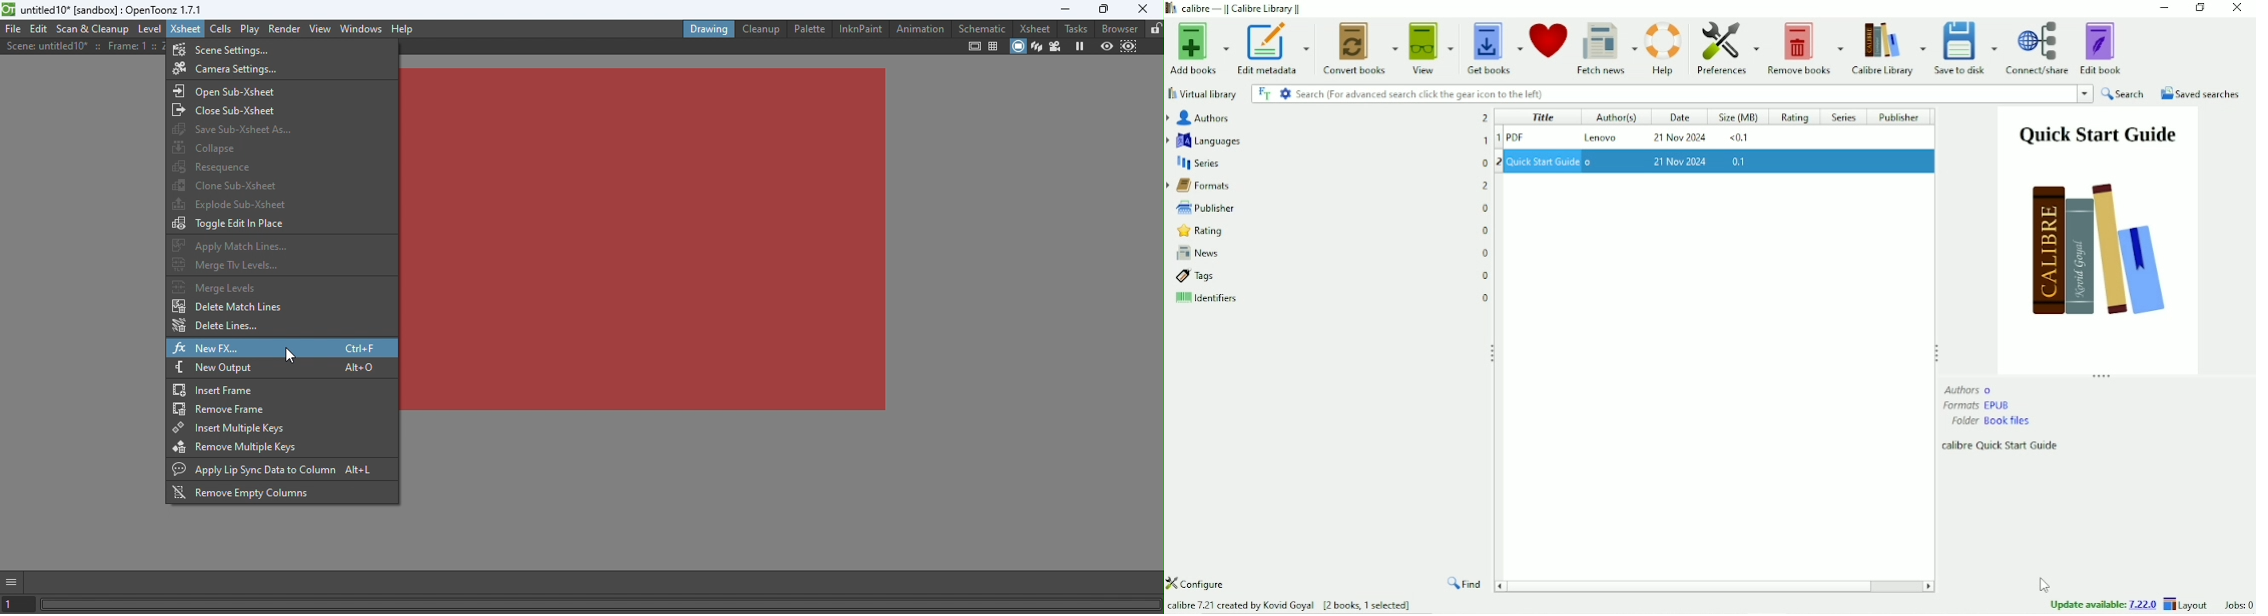  I want to click on Resize, so click(1494, 353).